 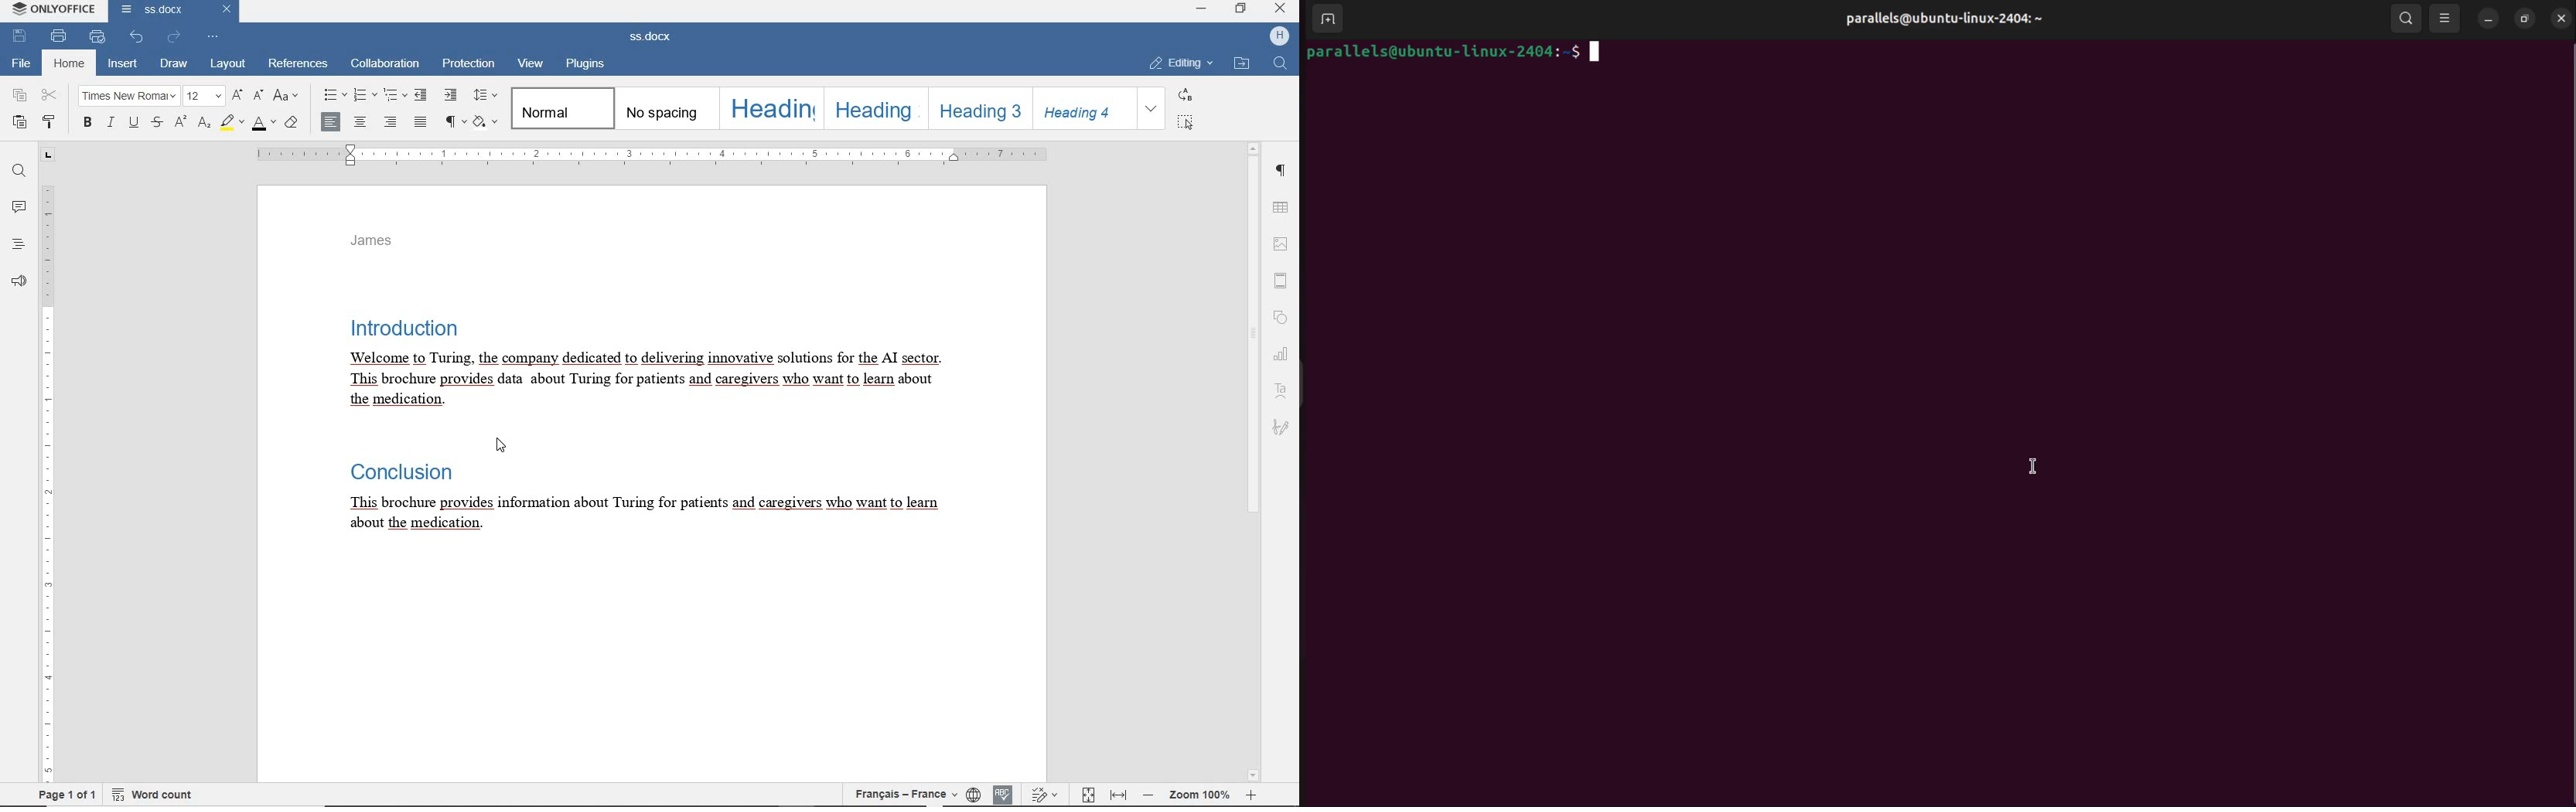 What do you see at coordinates (469, 63) in the screenshot?
I see `PROTECTION` at bounding box center [469, 63].